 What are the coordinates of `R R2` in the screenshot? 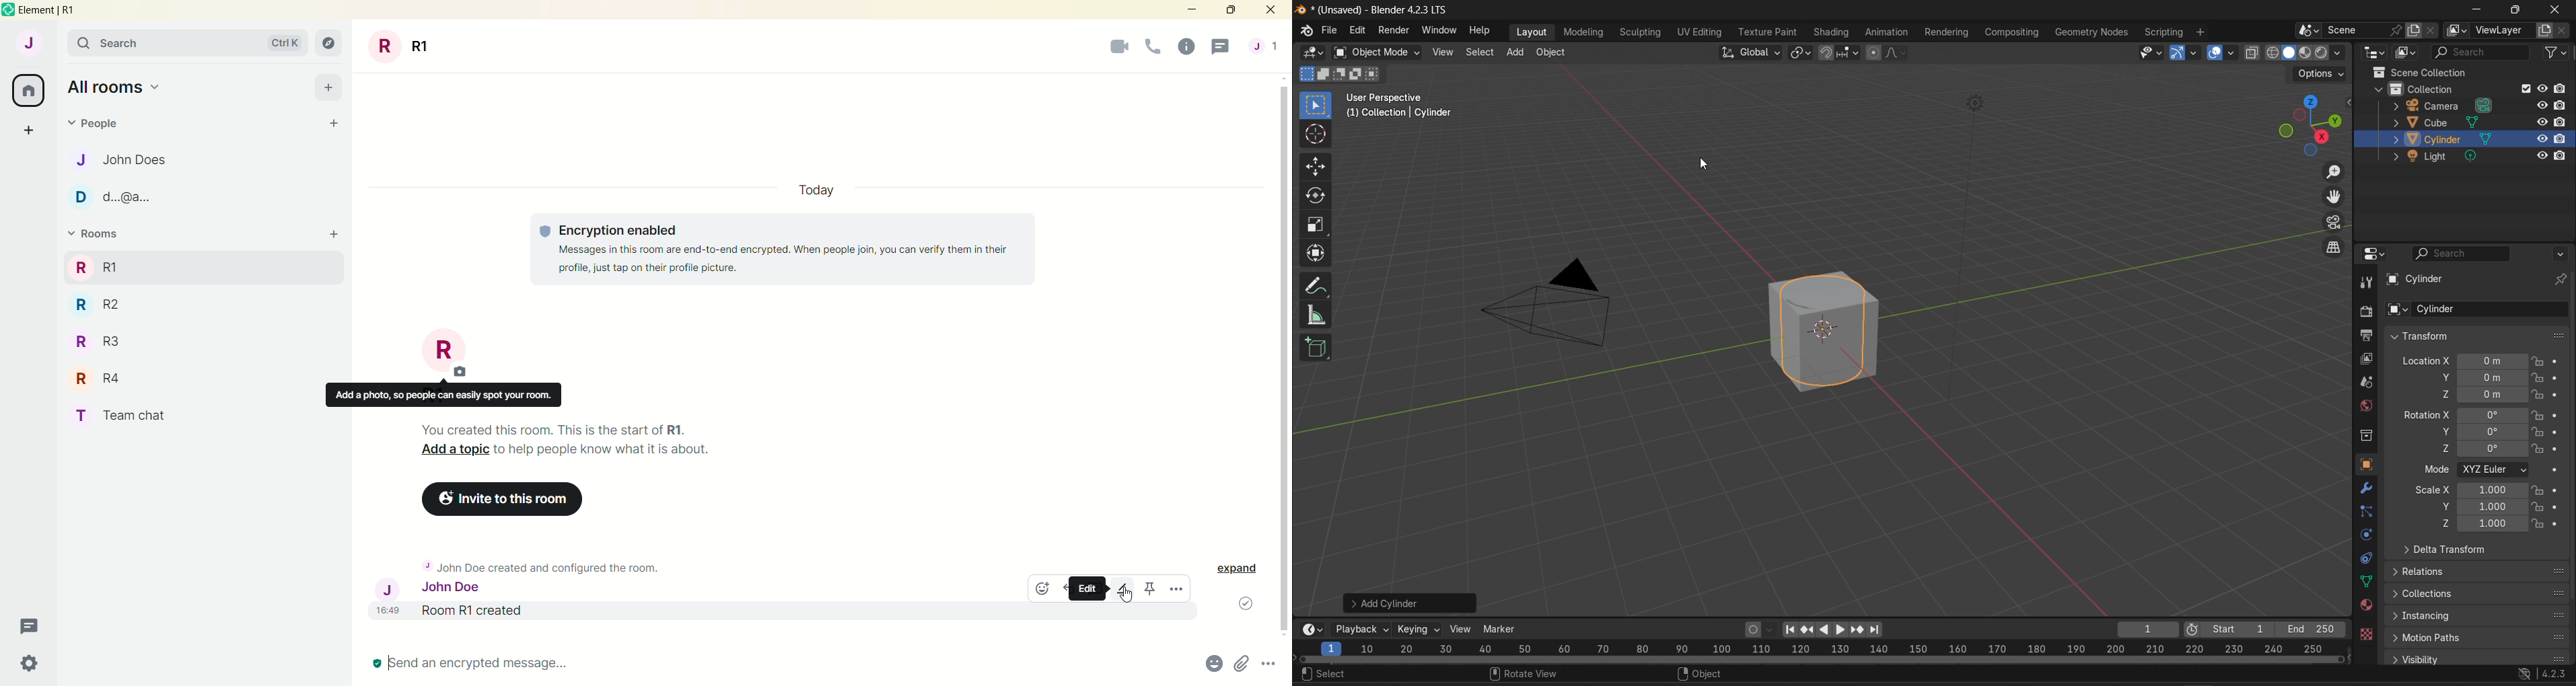 It's located at (118, 303).